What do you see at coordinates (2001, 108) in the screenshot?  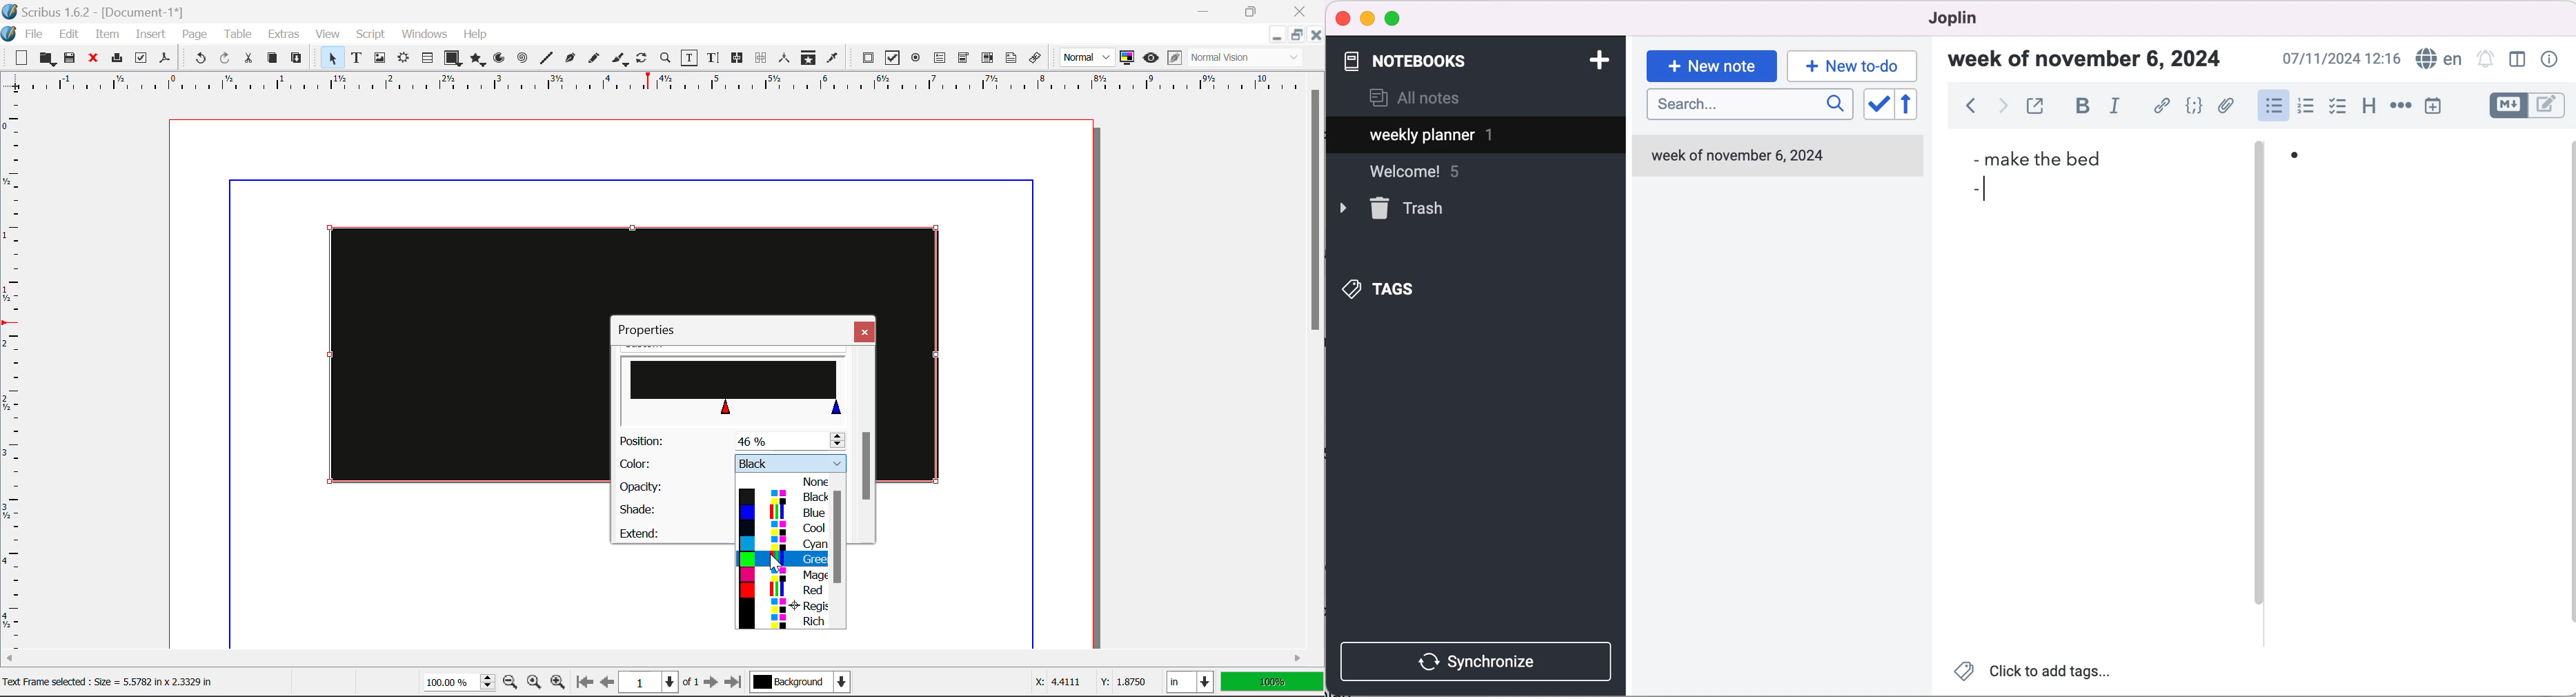 I see `forward` at bounding box center [2001, 108].